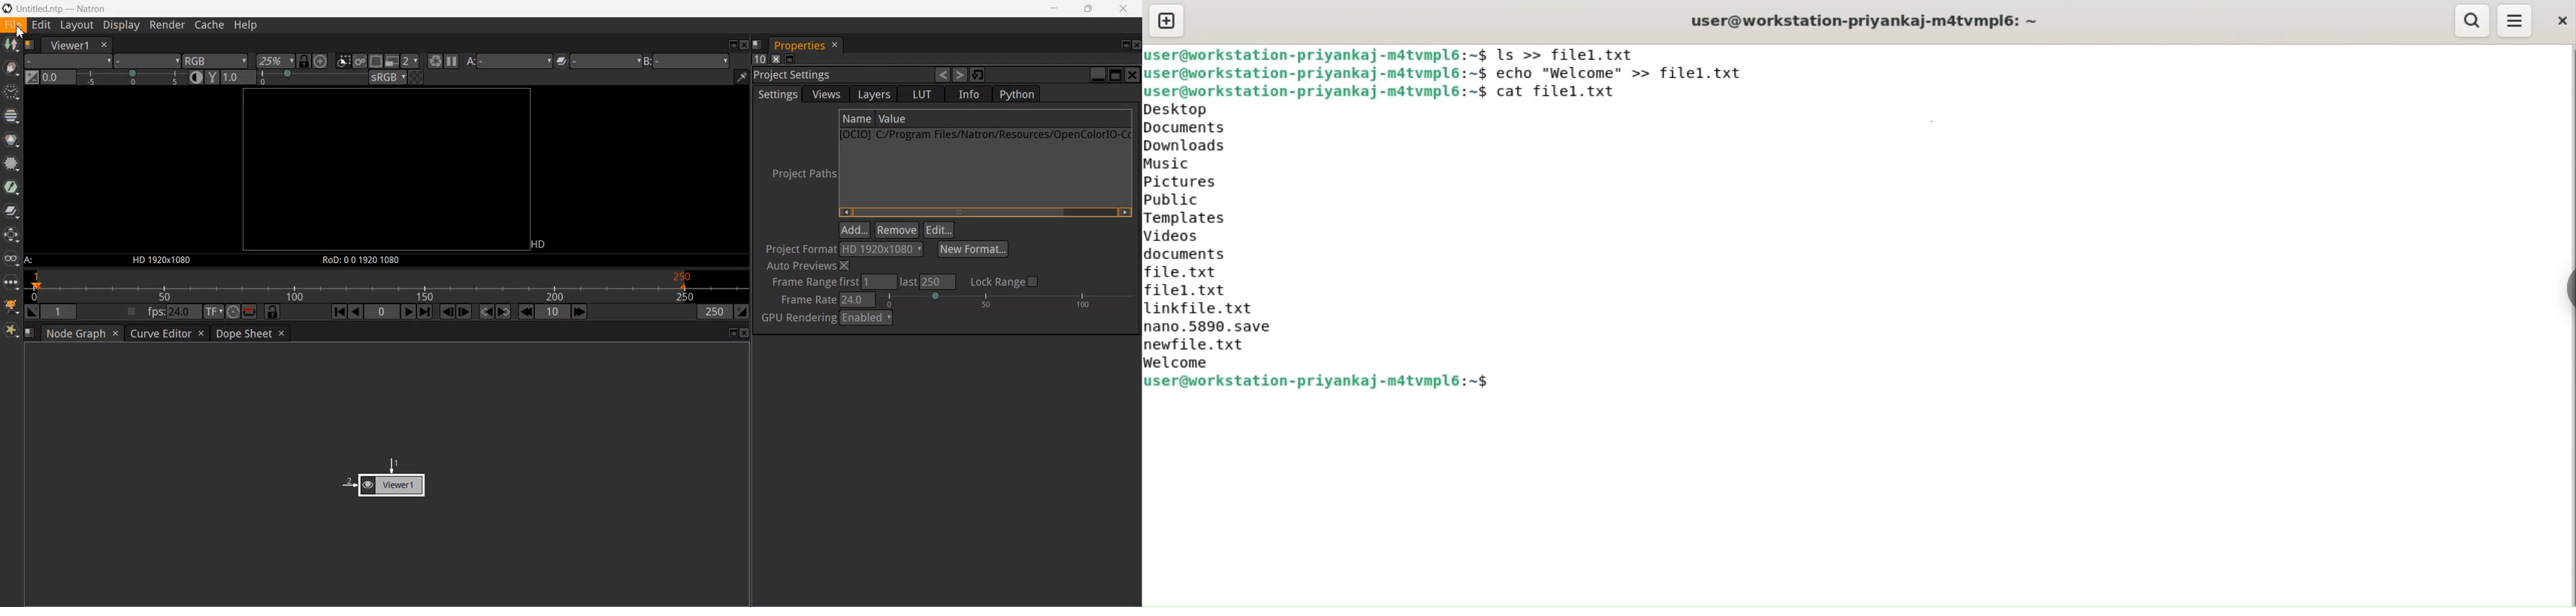  What do you see at coordinates (417, 77) in the screenshot?
I see `Checkboard` at bounding box center [417, 77].